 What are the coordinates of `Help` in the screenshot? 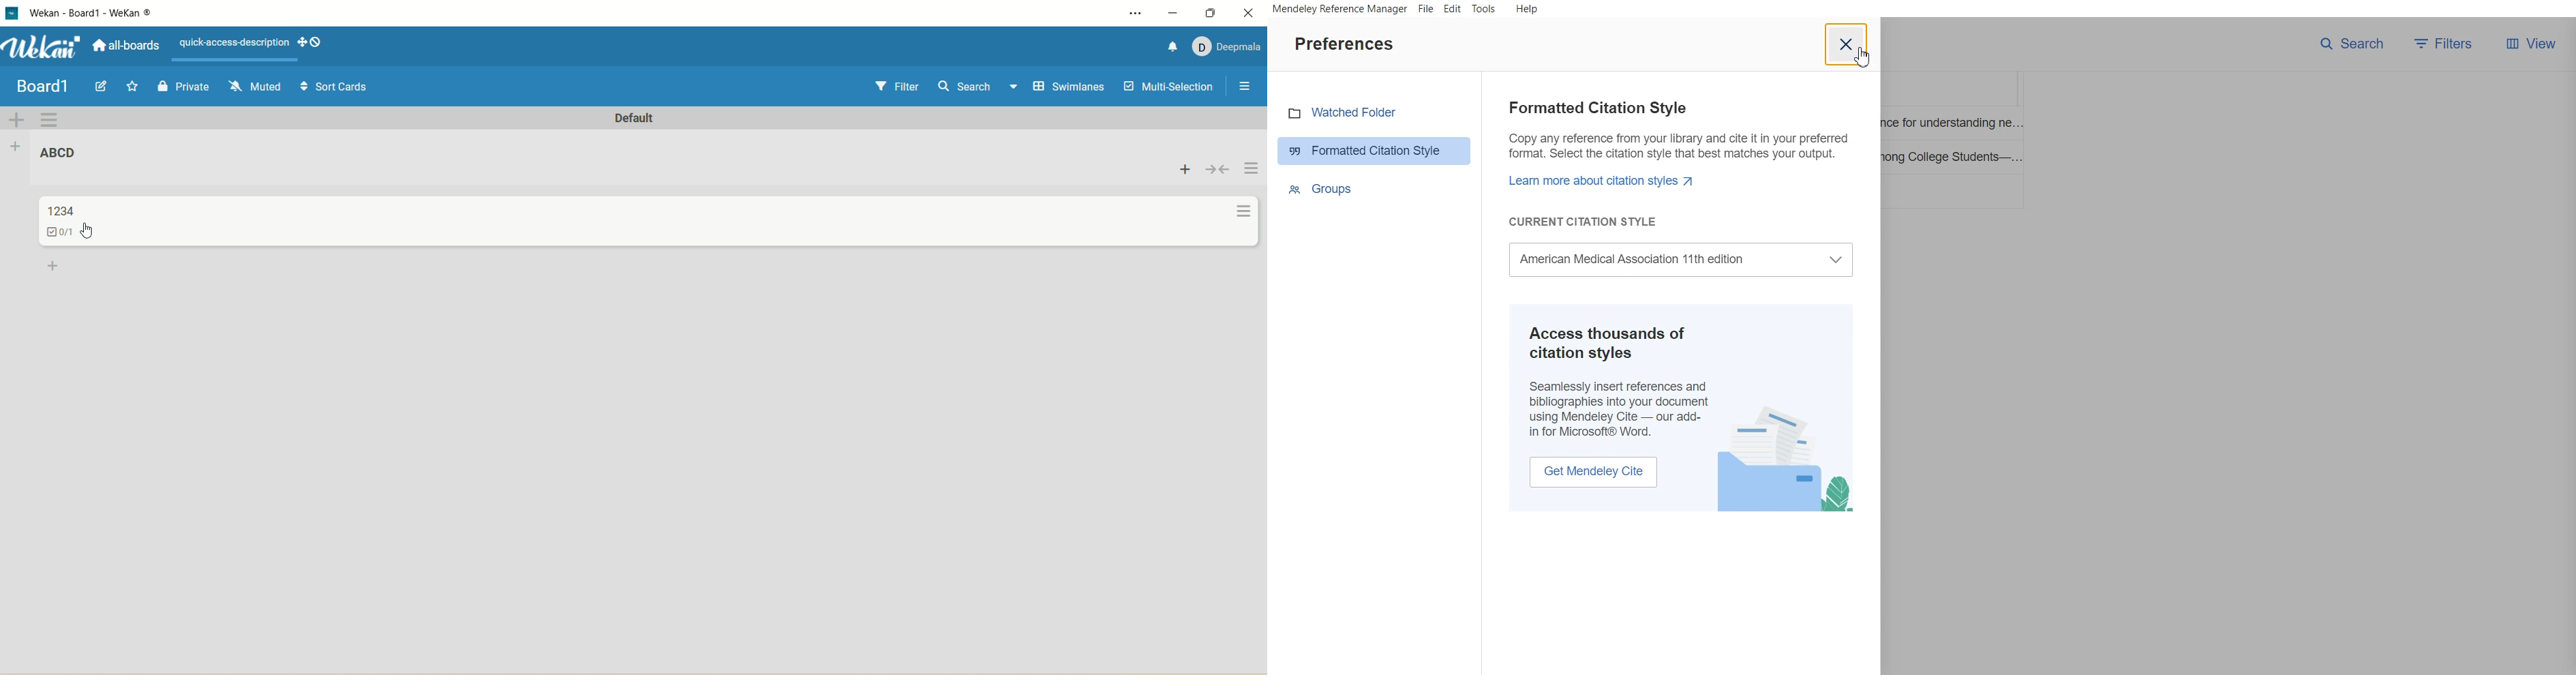 It's located at (1526, 8).